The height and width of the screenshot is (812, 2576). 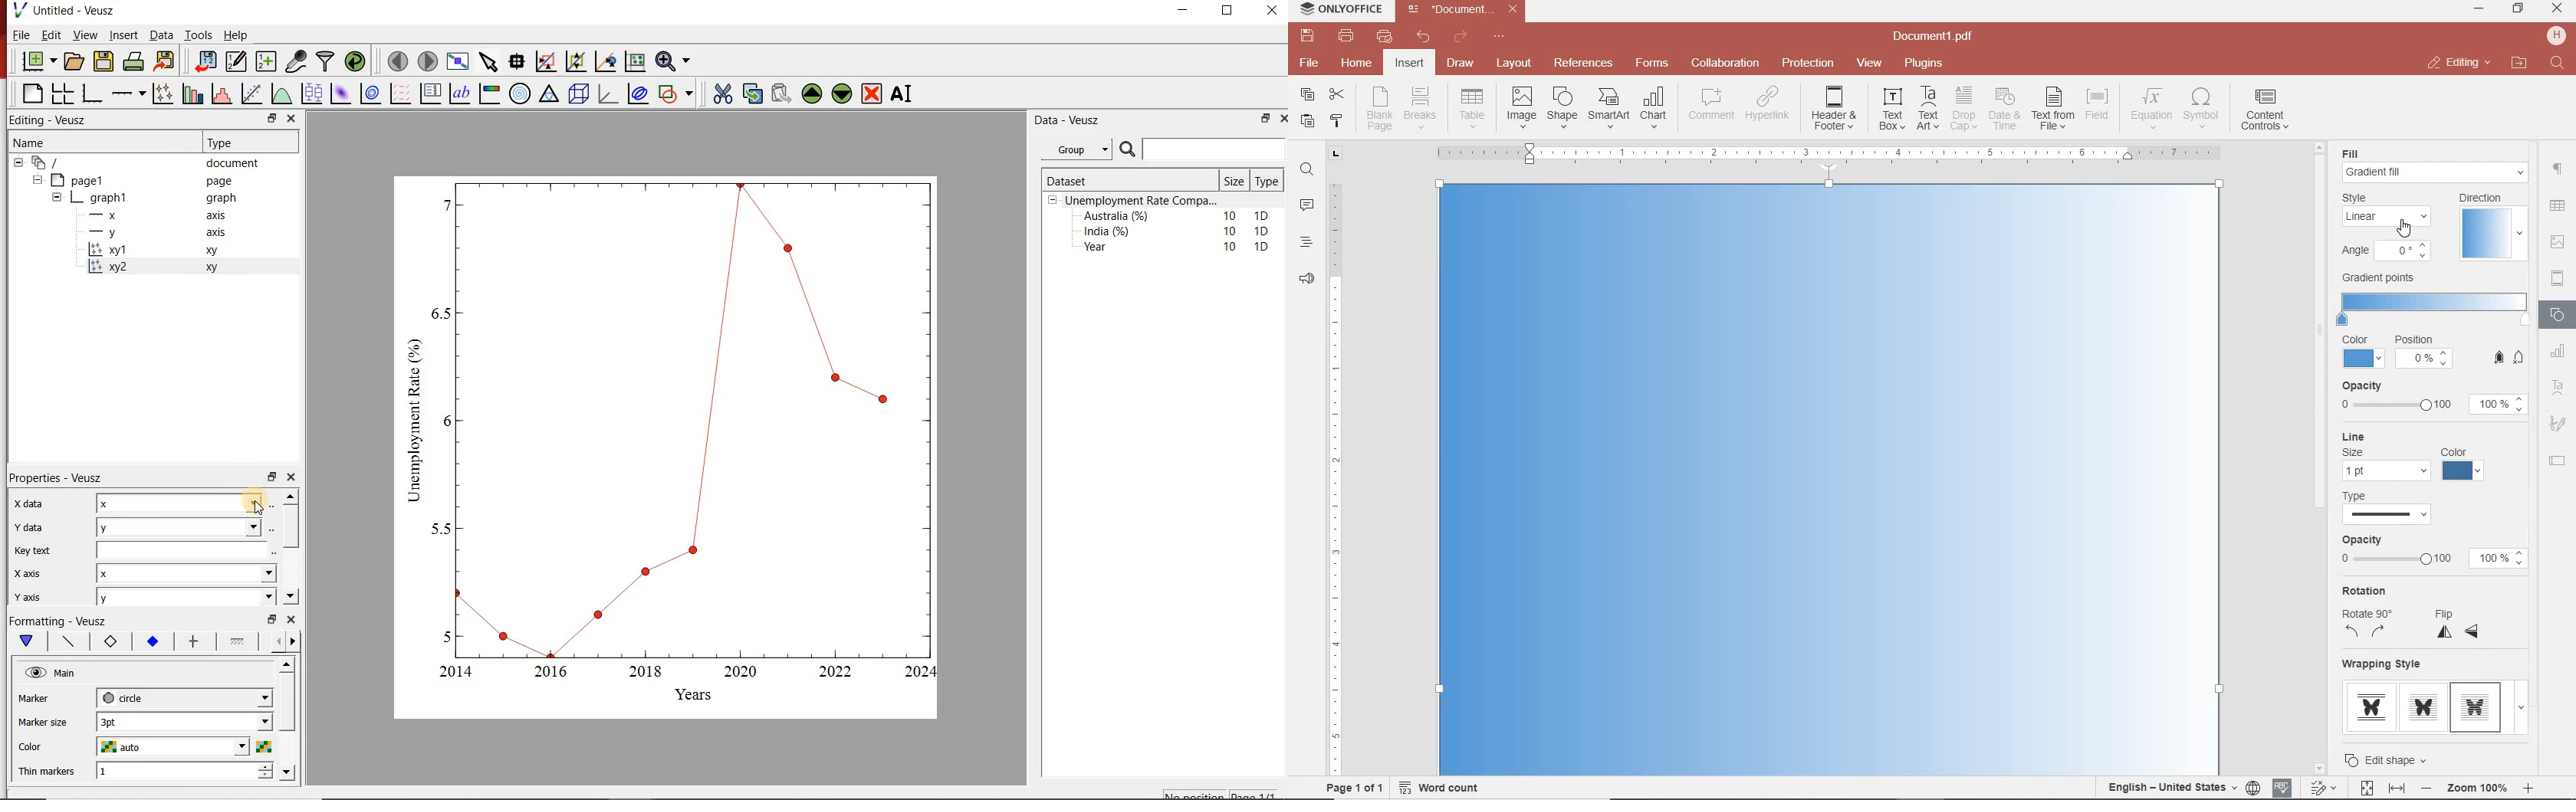 What do you see at coordinates (518, 61) in the screenshot?
I see `read the data points` at bounding box center [518, 61].